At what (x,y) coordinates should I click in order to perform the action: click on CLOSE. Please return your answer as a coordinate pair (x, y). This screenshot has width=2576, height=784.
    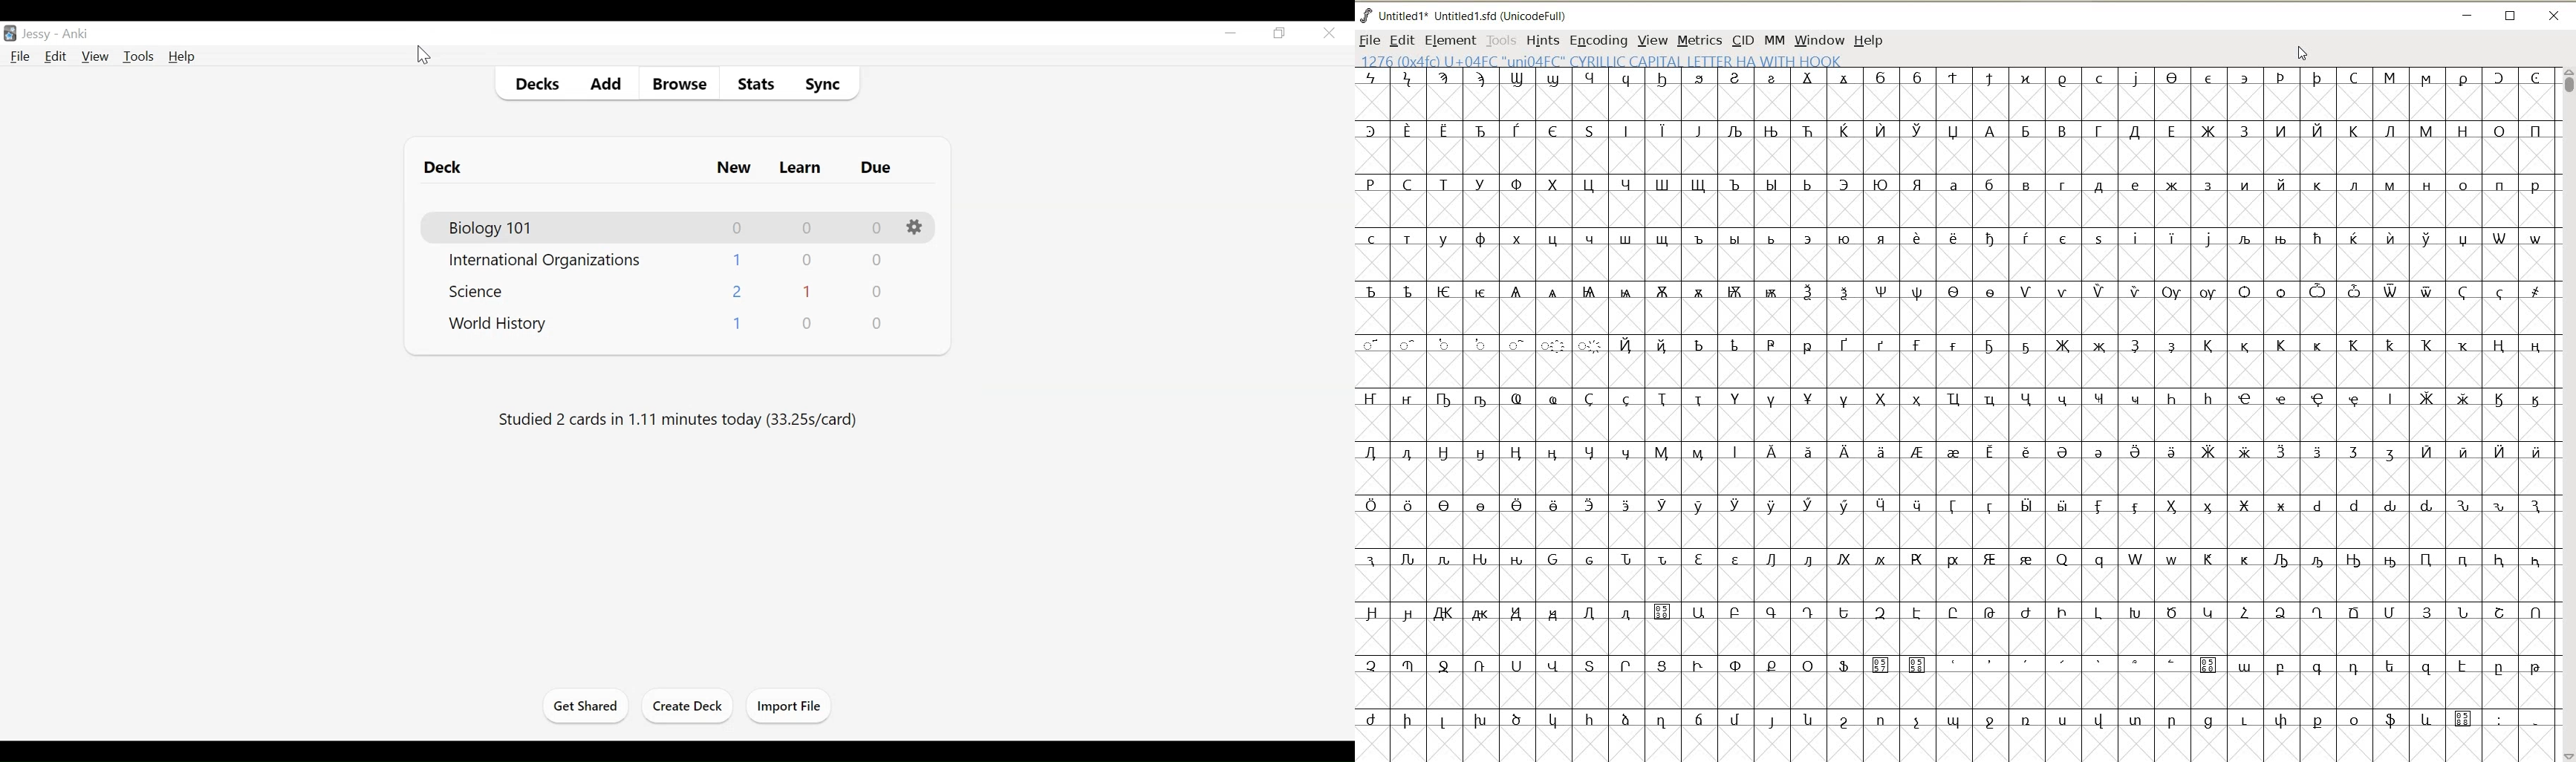
    Looking at the image, I should click on (2557, 17).